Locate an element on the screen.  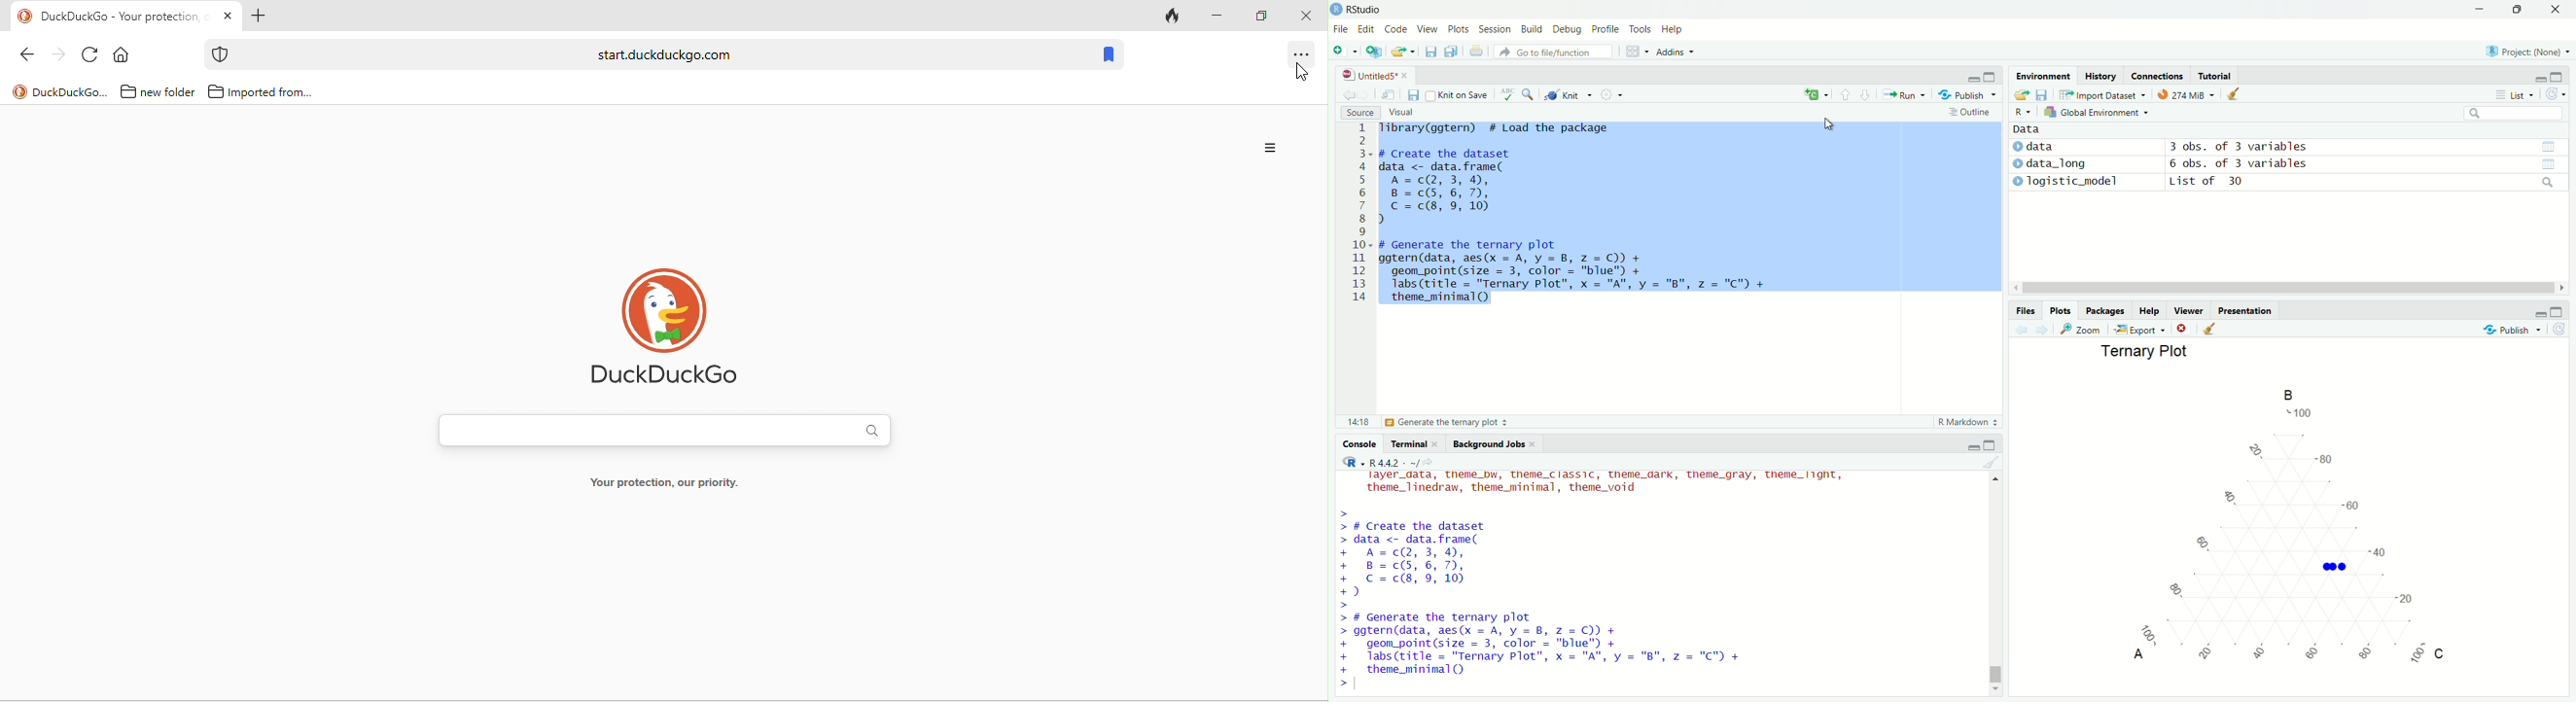
cursor is located at coordinates (1830, 124).